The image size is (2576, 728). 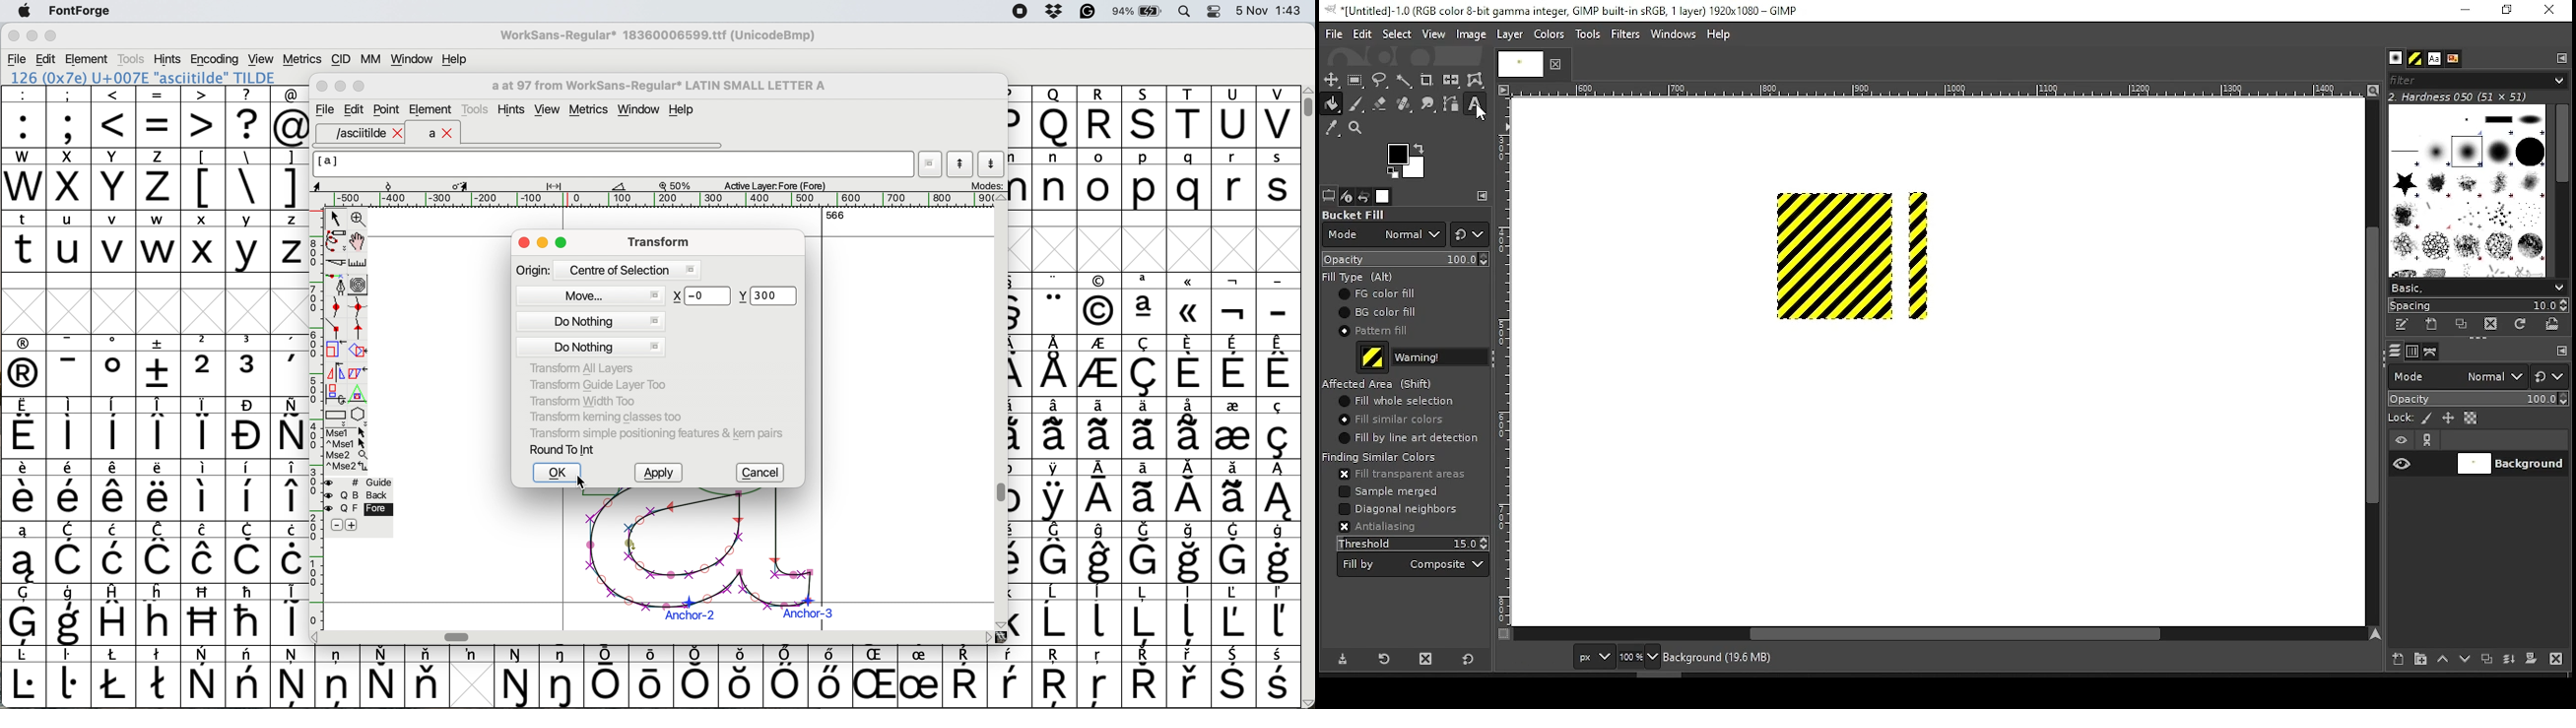 What do you see at coordinates (1386, 657) in the screenshot?
I see `restore tool preset` at bounding box center [1386, 657].